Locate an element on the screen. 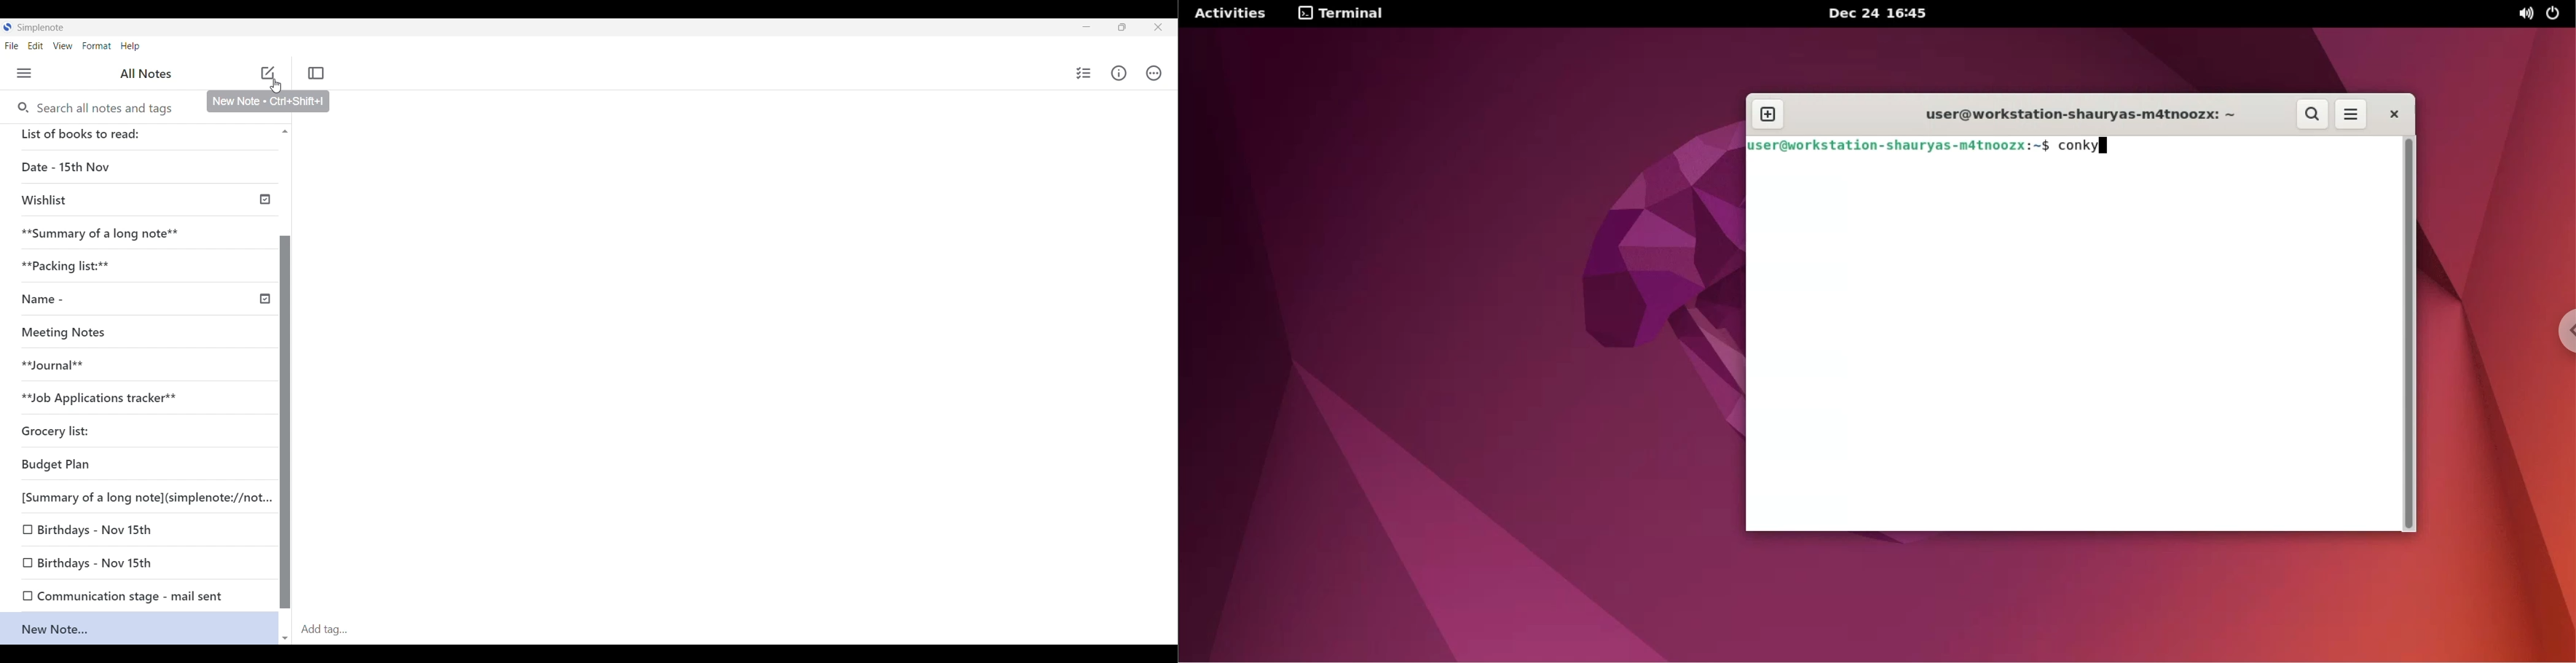 This screenshot has width=2576, height=672. [Summary of a long note](simplenote://not.. is located at coordinates (144, 496).